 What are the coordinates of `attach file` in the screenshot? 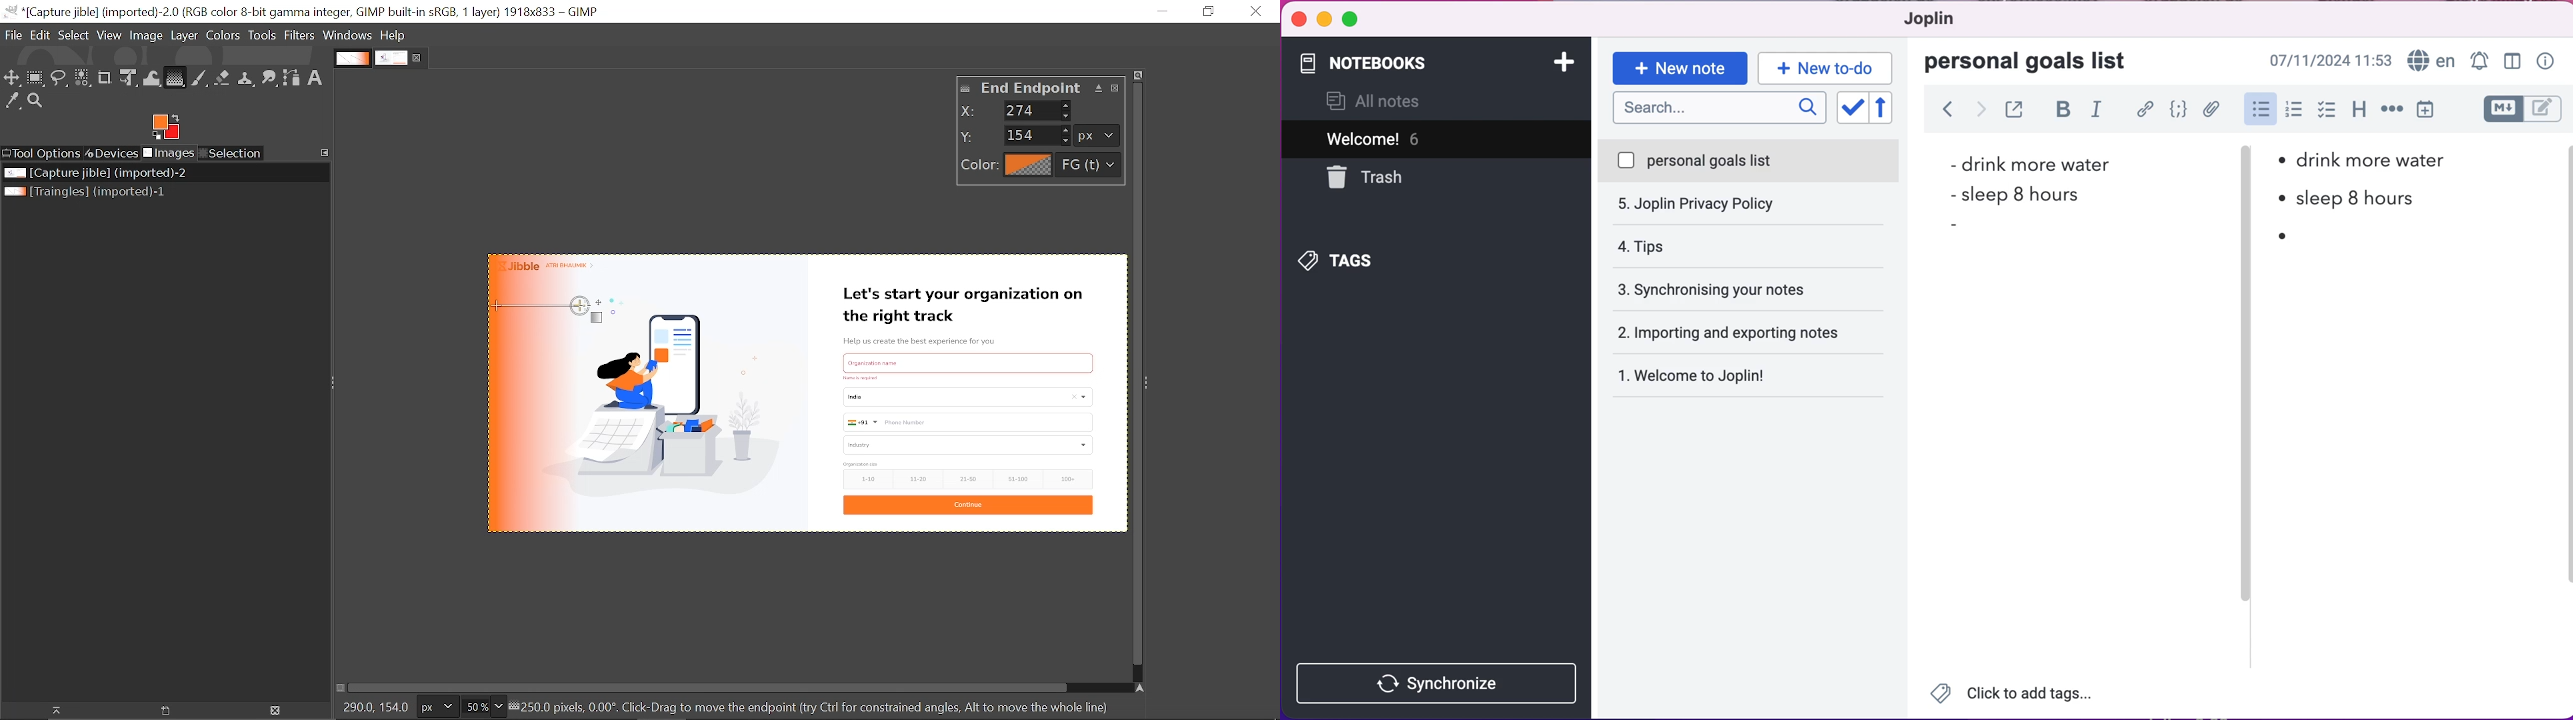 It's located at (2209, 109).